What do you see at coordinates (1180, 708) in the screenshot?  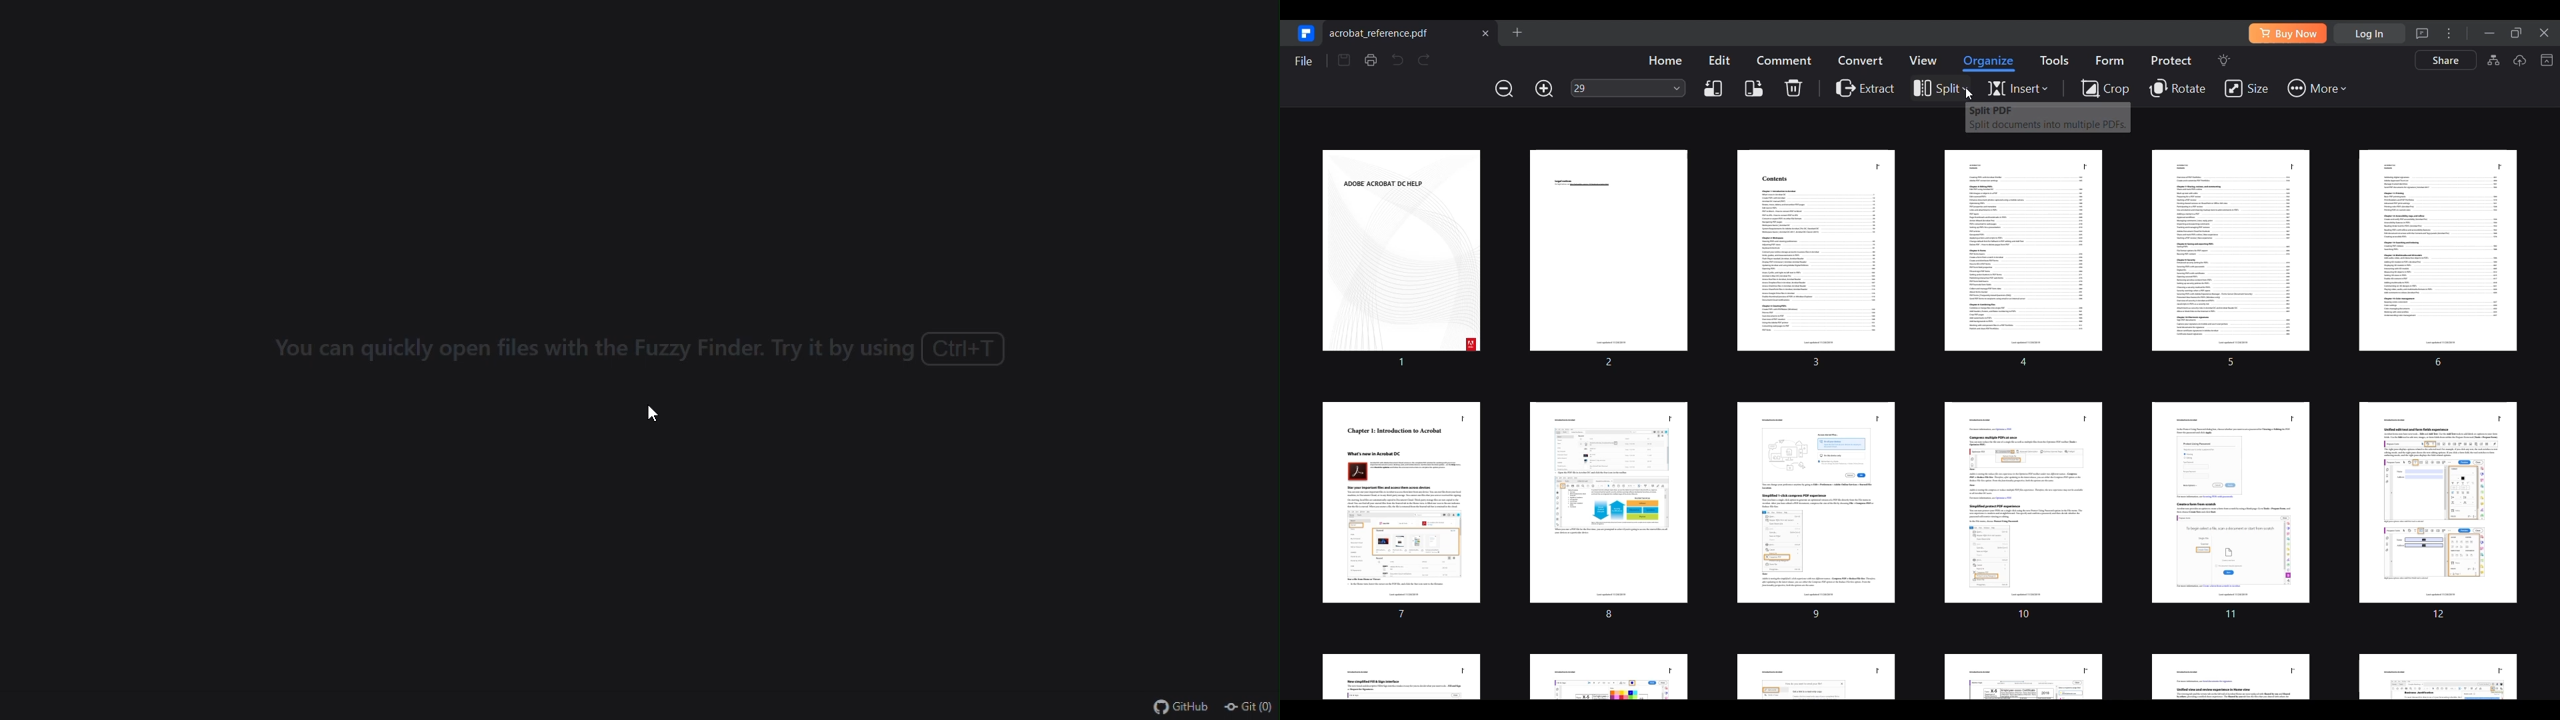 I see `github` at bounding box center [1180, 708].